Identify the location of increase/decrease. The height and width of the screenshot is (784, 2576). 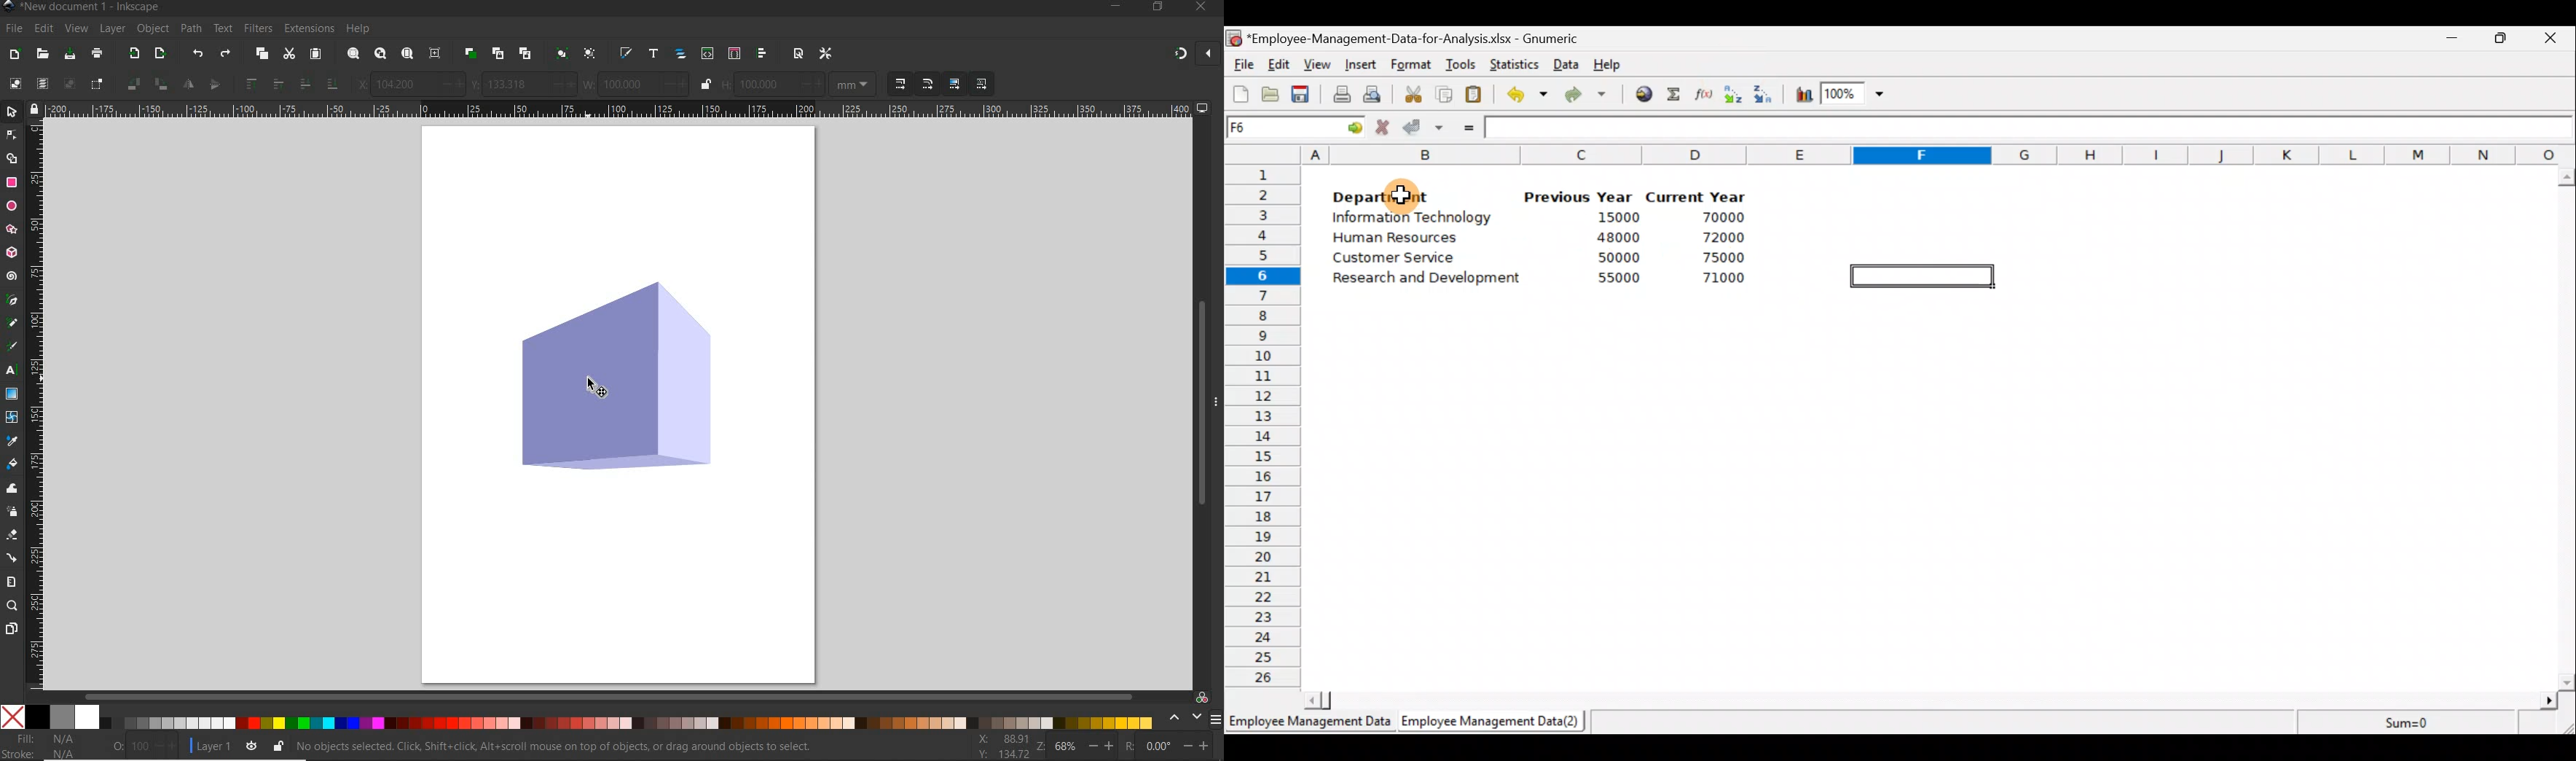
(1102, 746).